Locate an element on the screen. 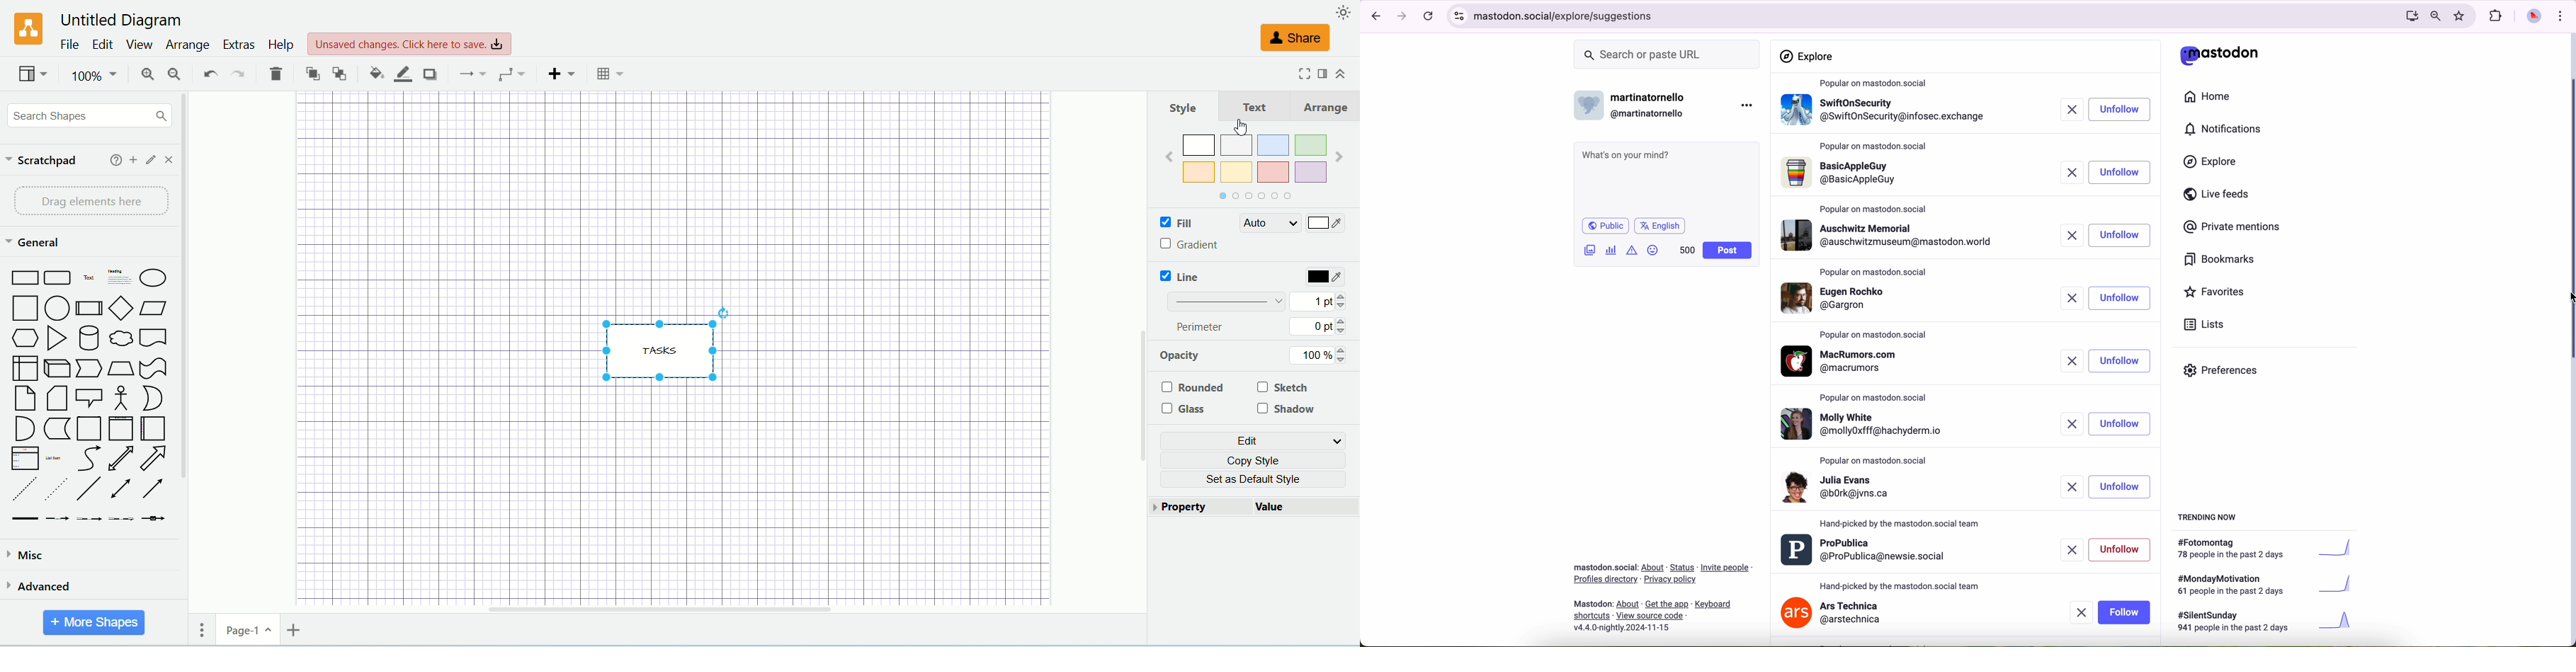 The width and height of the screenshot is (2576, 672). Ellipse is located at coordinates (154, 277).